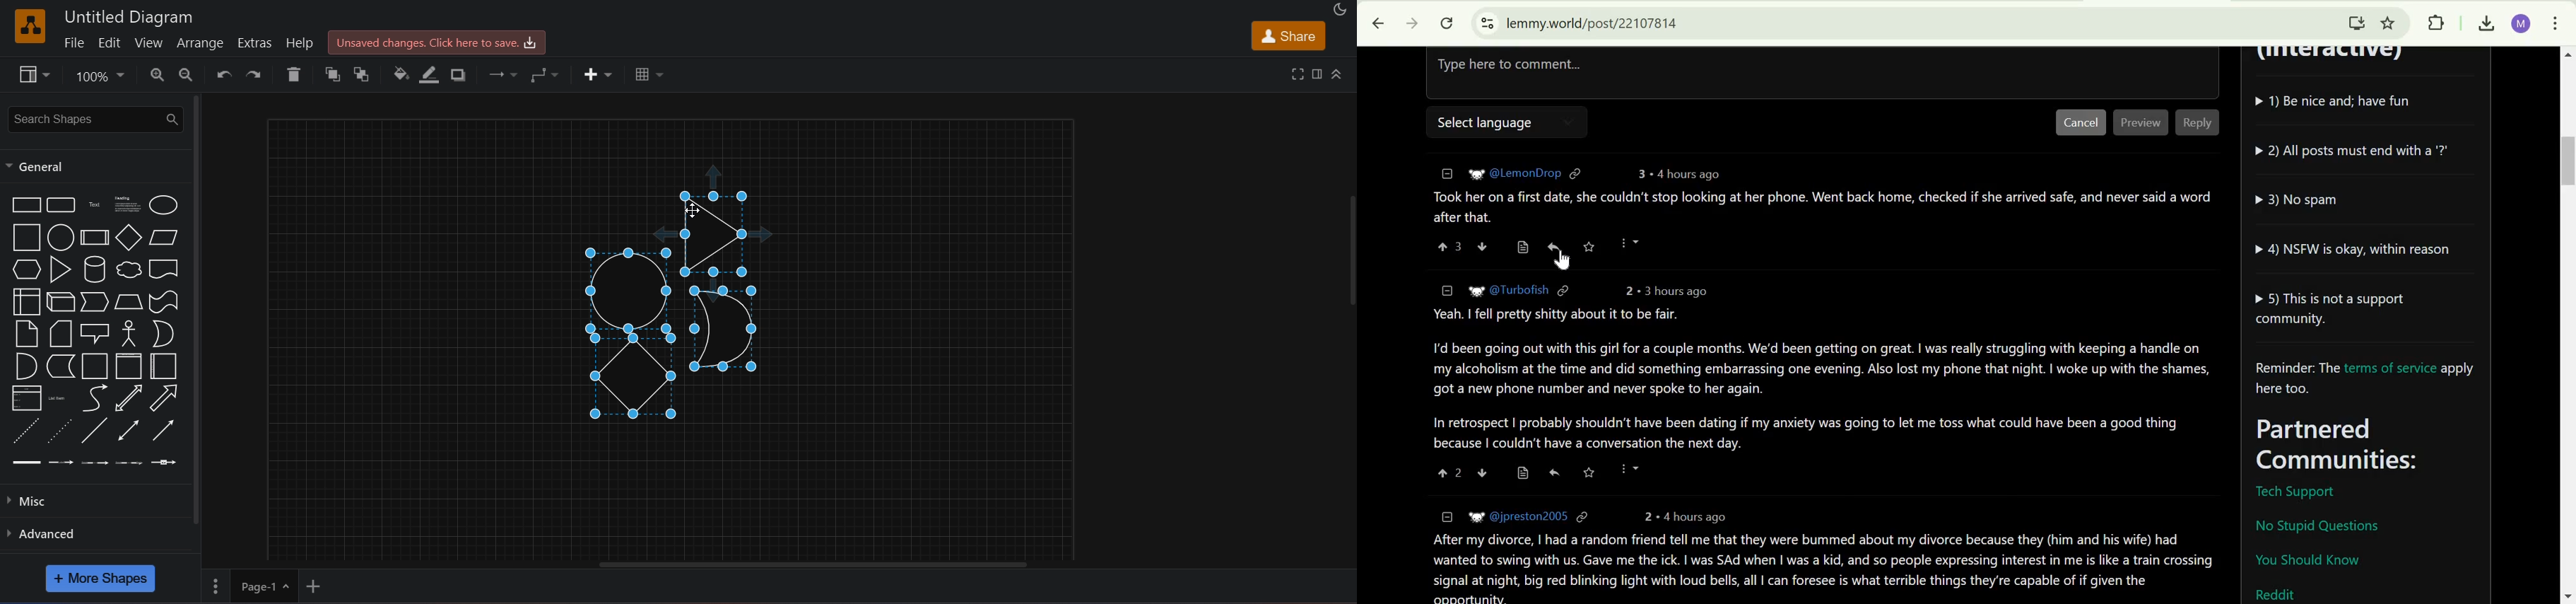 The width and height of the screenshot is (2576, 616). What do you see at coordinates (2142, 123) in the screenshot?
I see `Preview` at bounding box center [2142, 123].